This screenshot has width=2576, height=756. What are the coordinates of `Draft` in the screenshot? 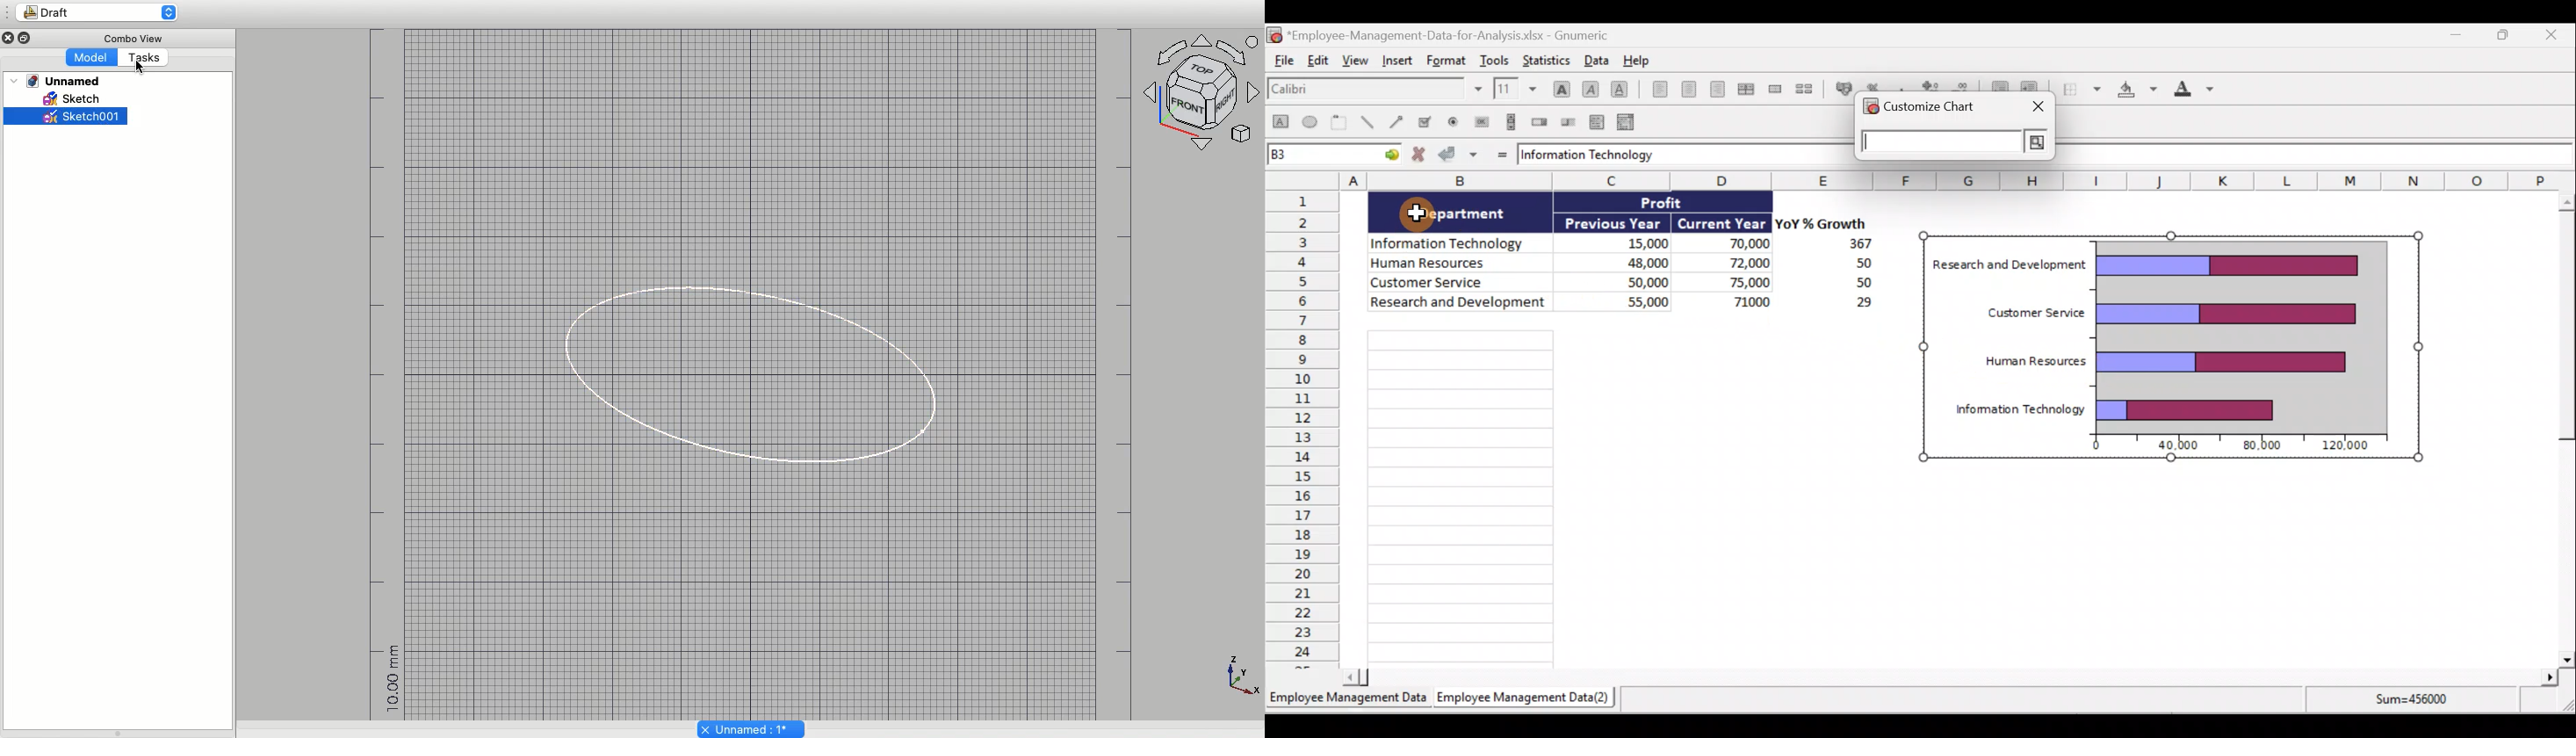 It's located at (105, 13).